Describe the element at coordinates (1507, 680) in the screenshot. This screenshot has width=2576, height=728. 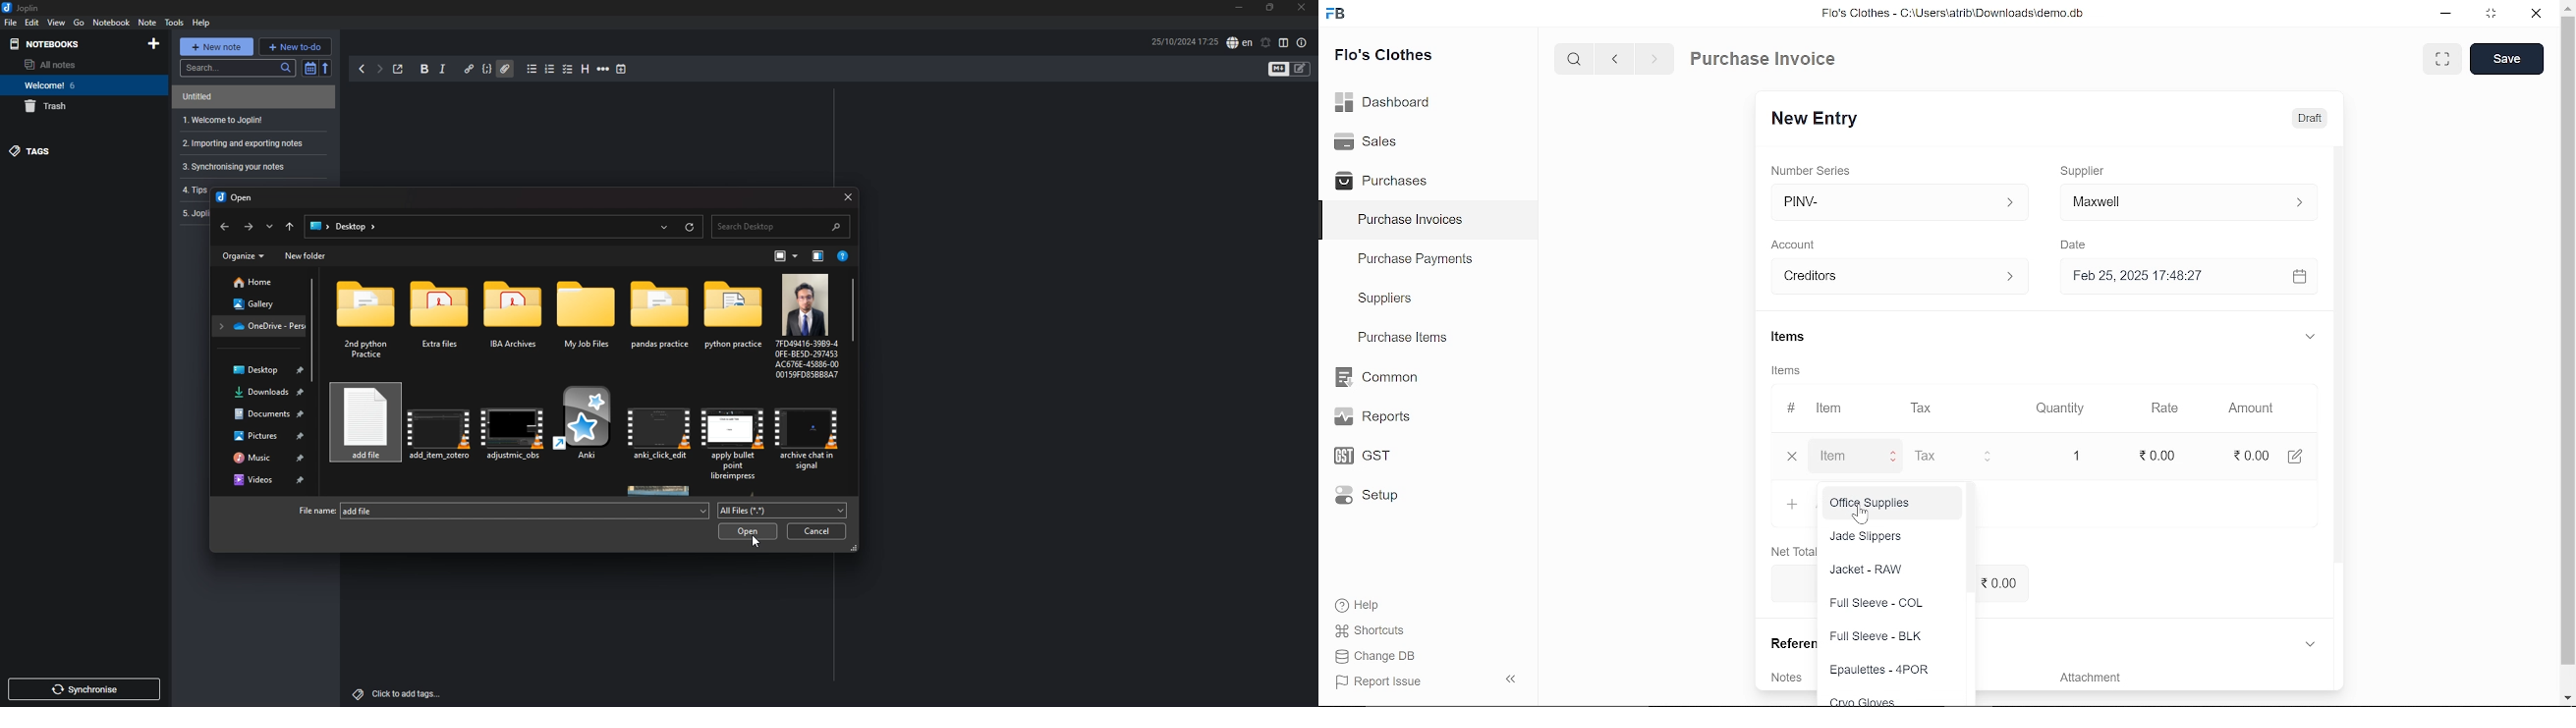
I see `hide` at that location.